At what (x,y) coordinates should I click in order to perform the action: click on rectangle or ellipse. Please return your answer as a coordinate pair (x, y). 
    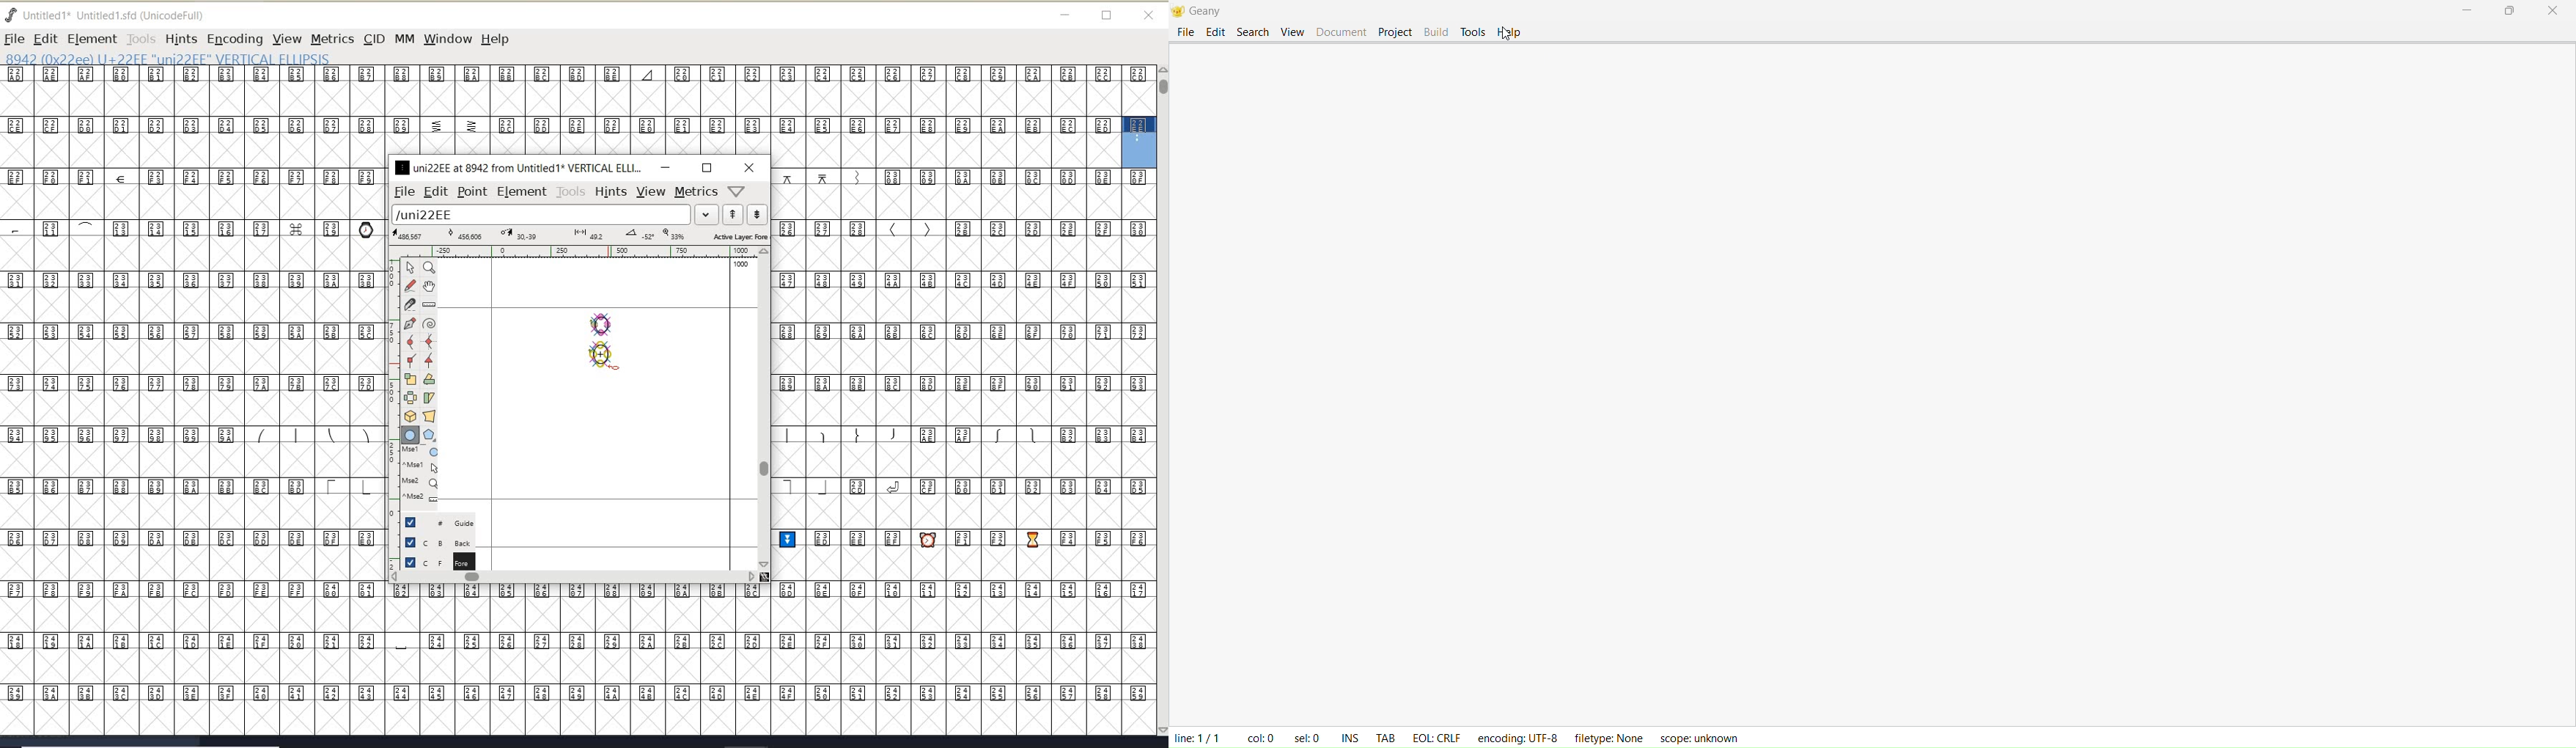
    Looking at the image, I should click on (411, 436).